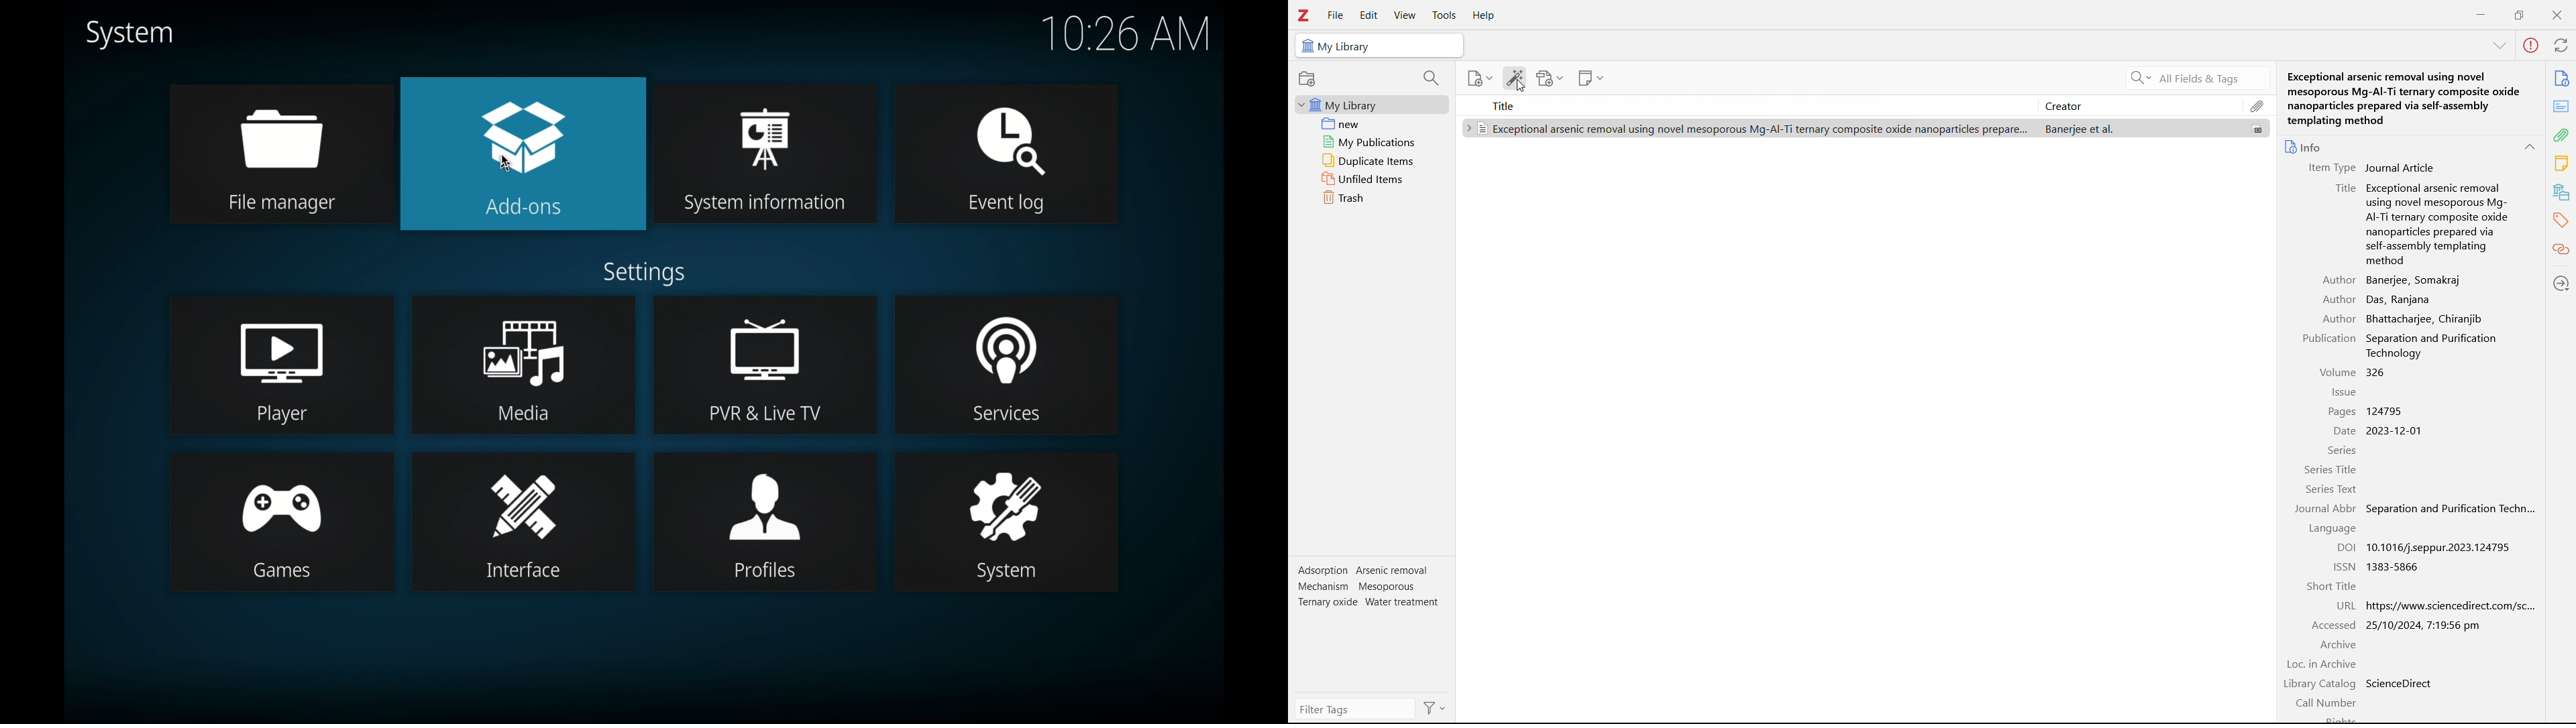  What do you see at coordinates (2562, 219) in the screenshot?
I see `tags` at bounding box center [2562, 219].